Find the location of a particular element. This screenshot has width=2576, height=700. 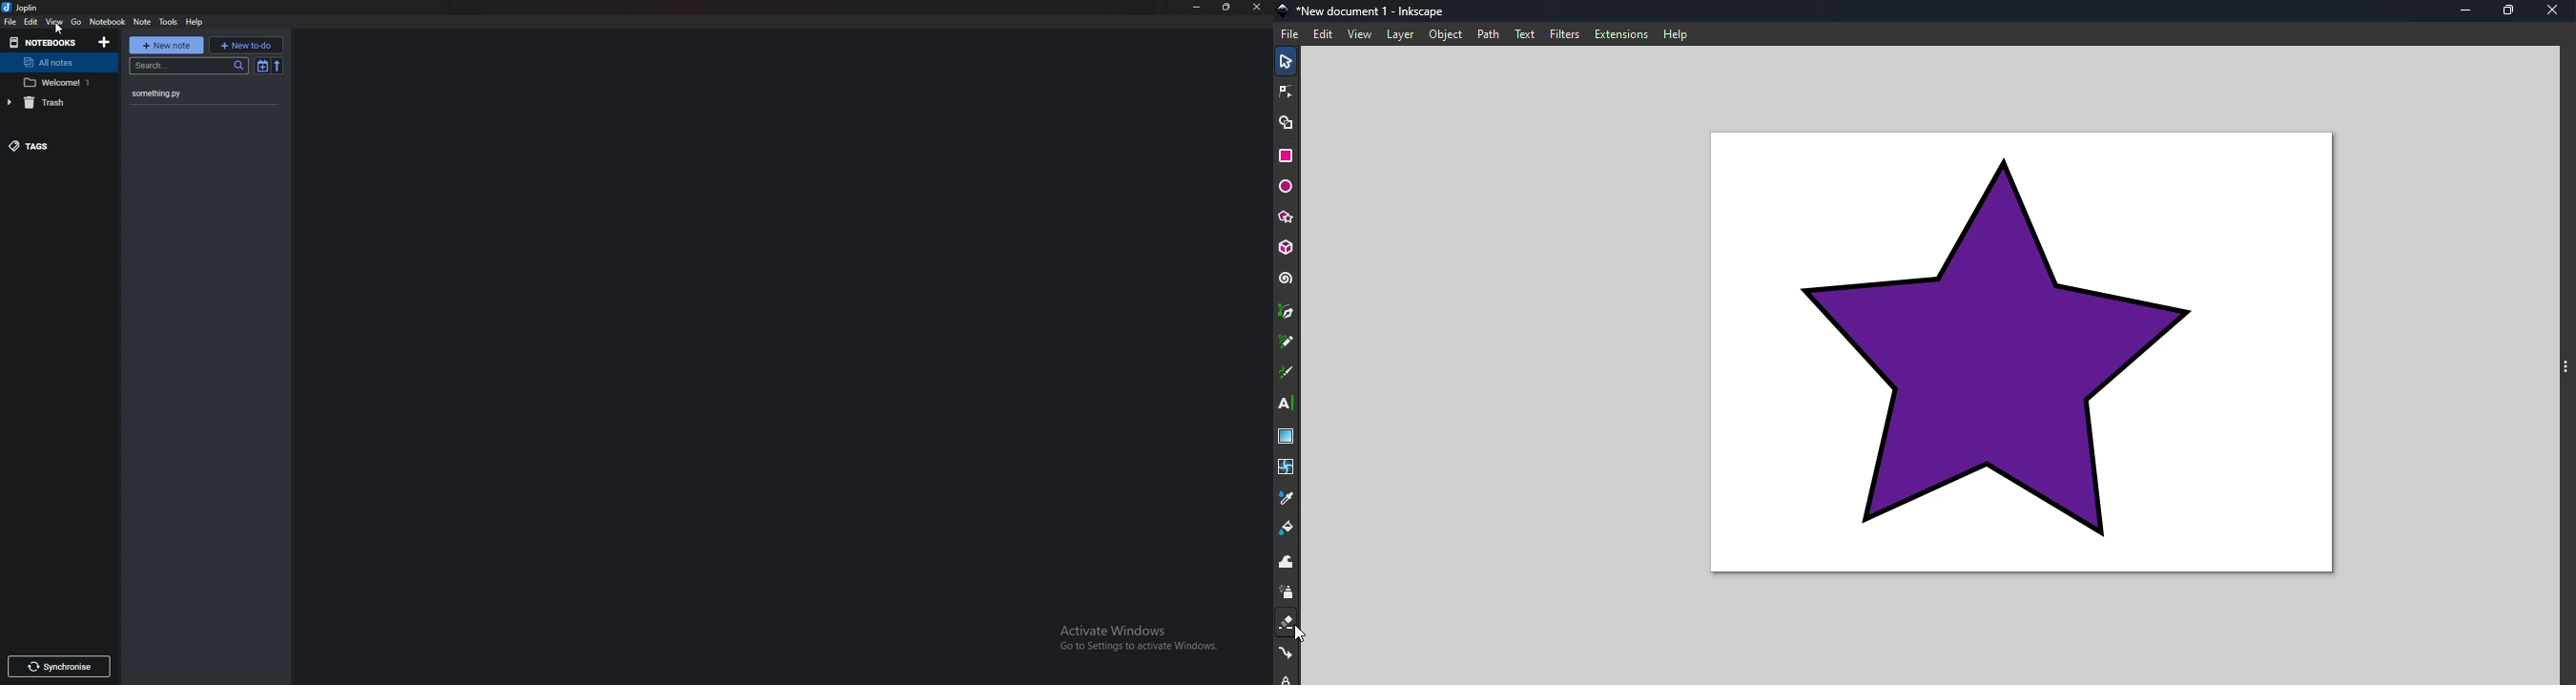

Restore down is located at coordinates (1227, 6).